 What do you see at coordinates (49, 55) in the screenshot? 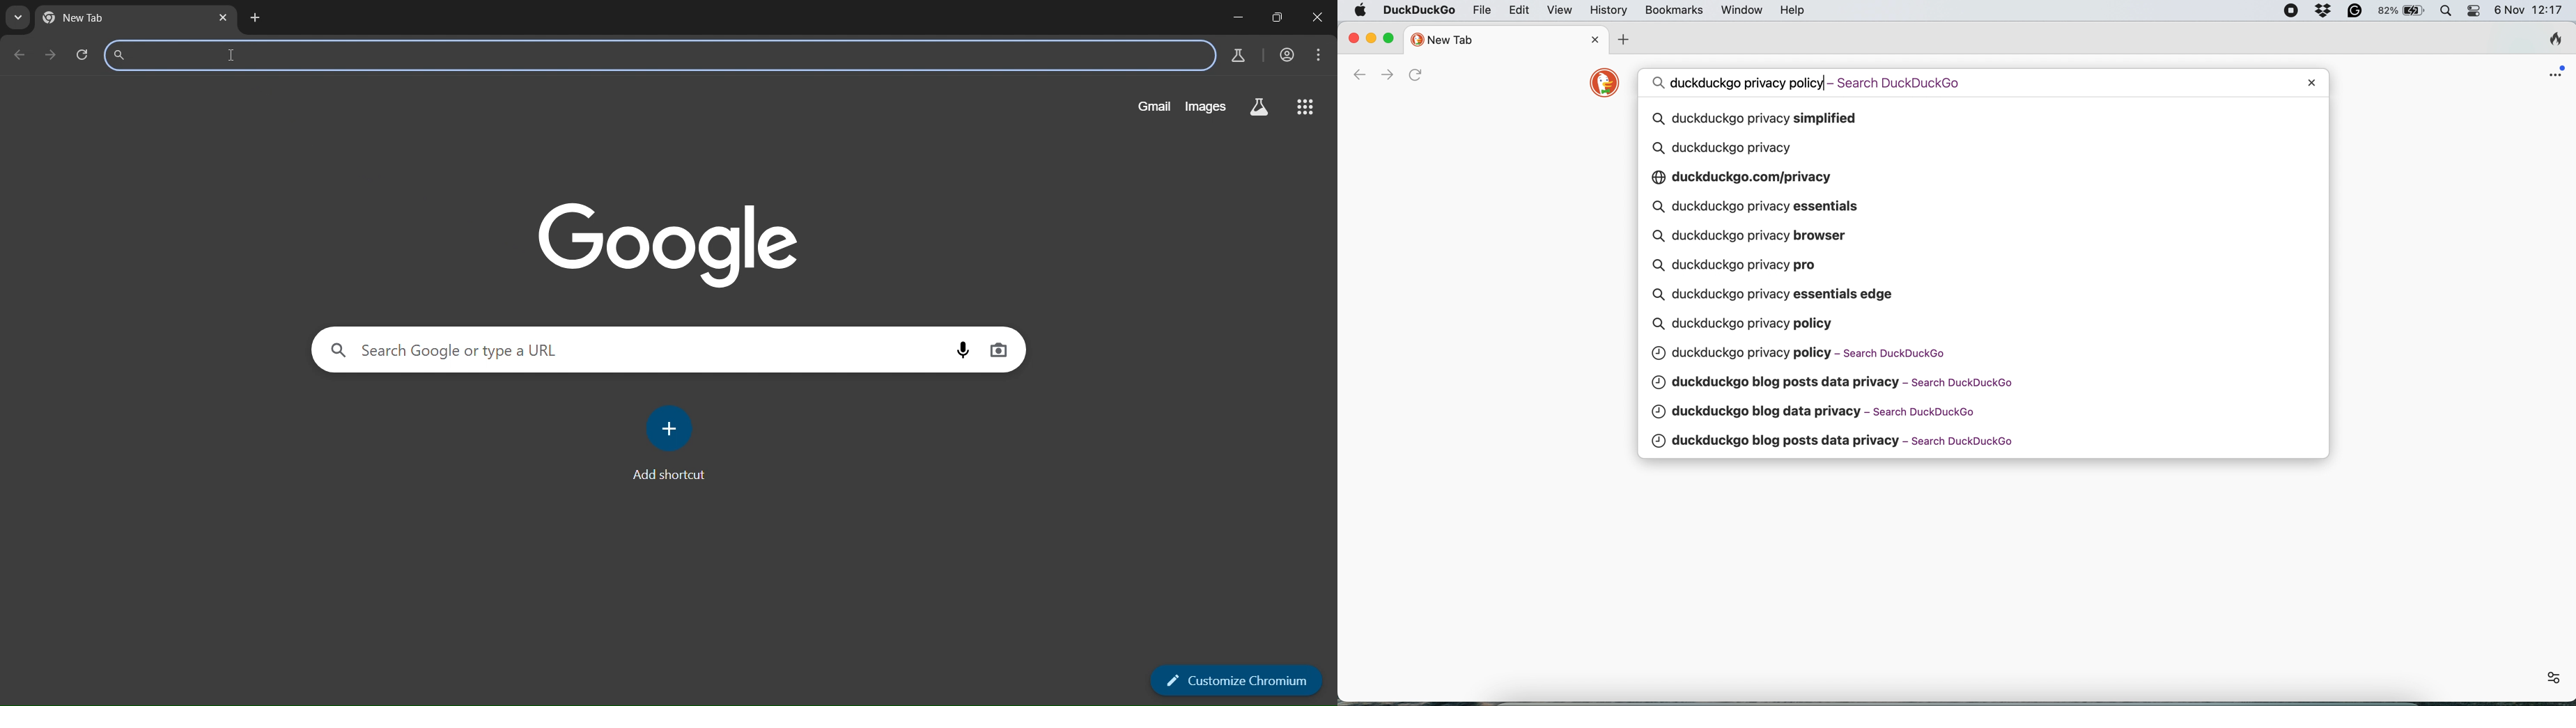
I see `go forward one page` at bounding box center [49, 55].